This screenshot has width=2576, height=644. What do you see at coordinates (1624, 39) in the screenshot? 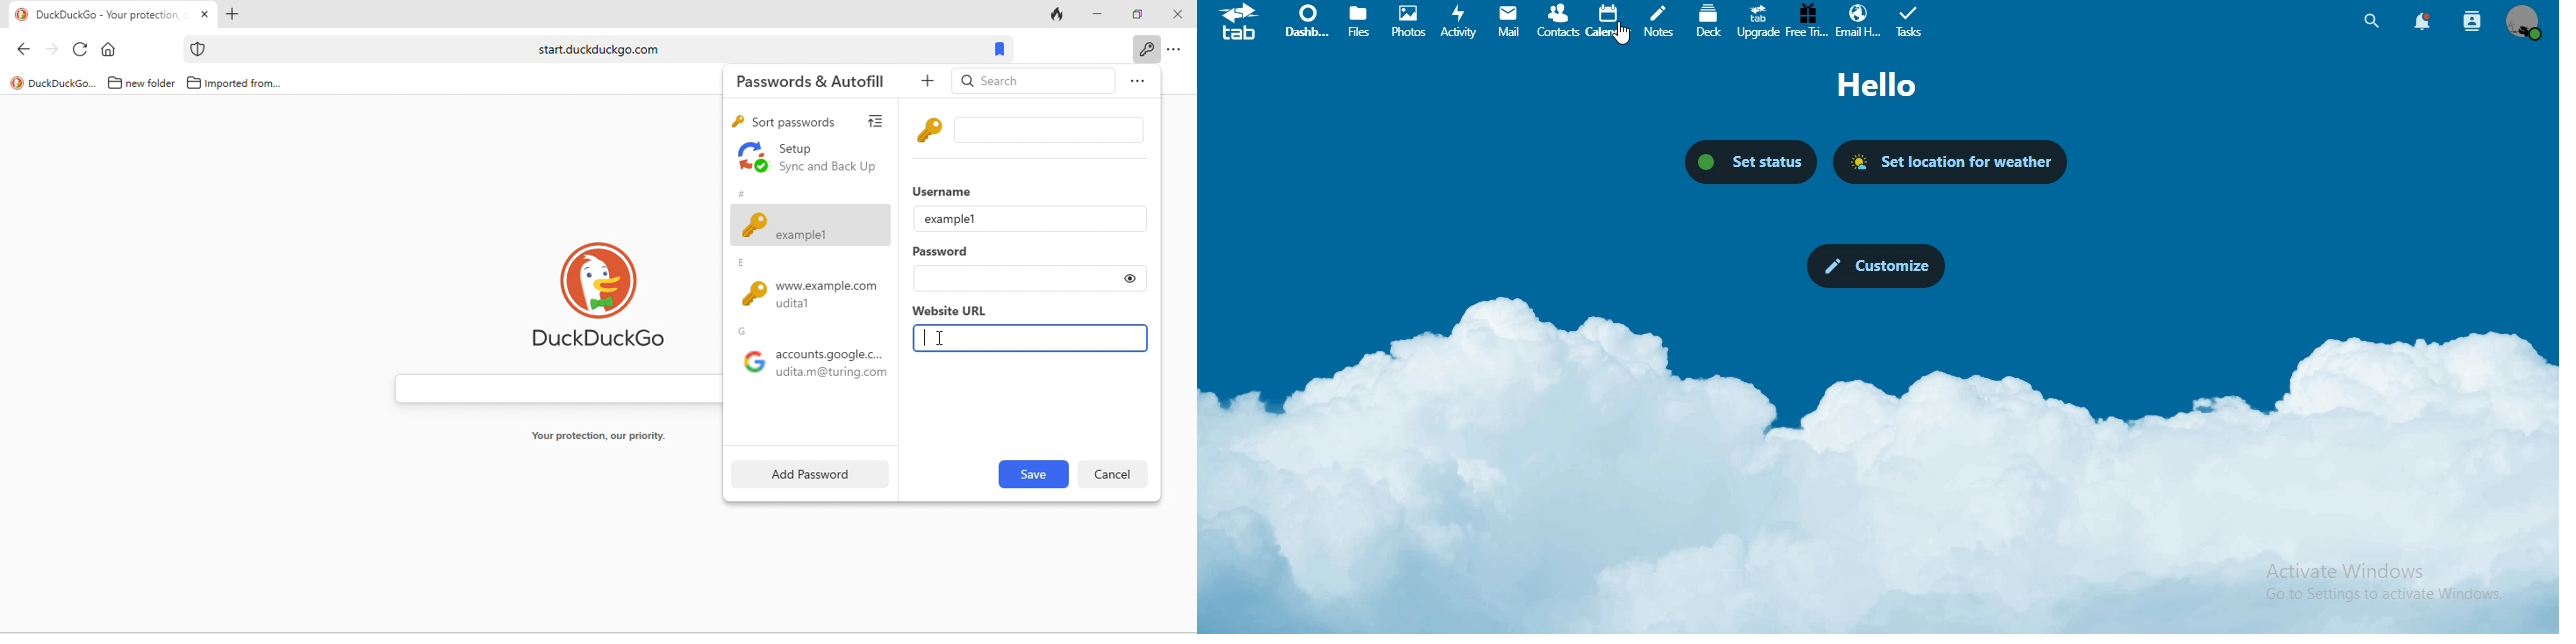
I see `cursor` at bounding box center [1624, 39].